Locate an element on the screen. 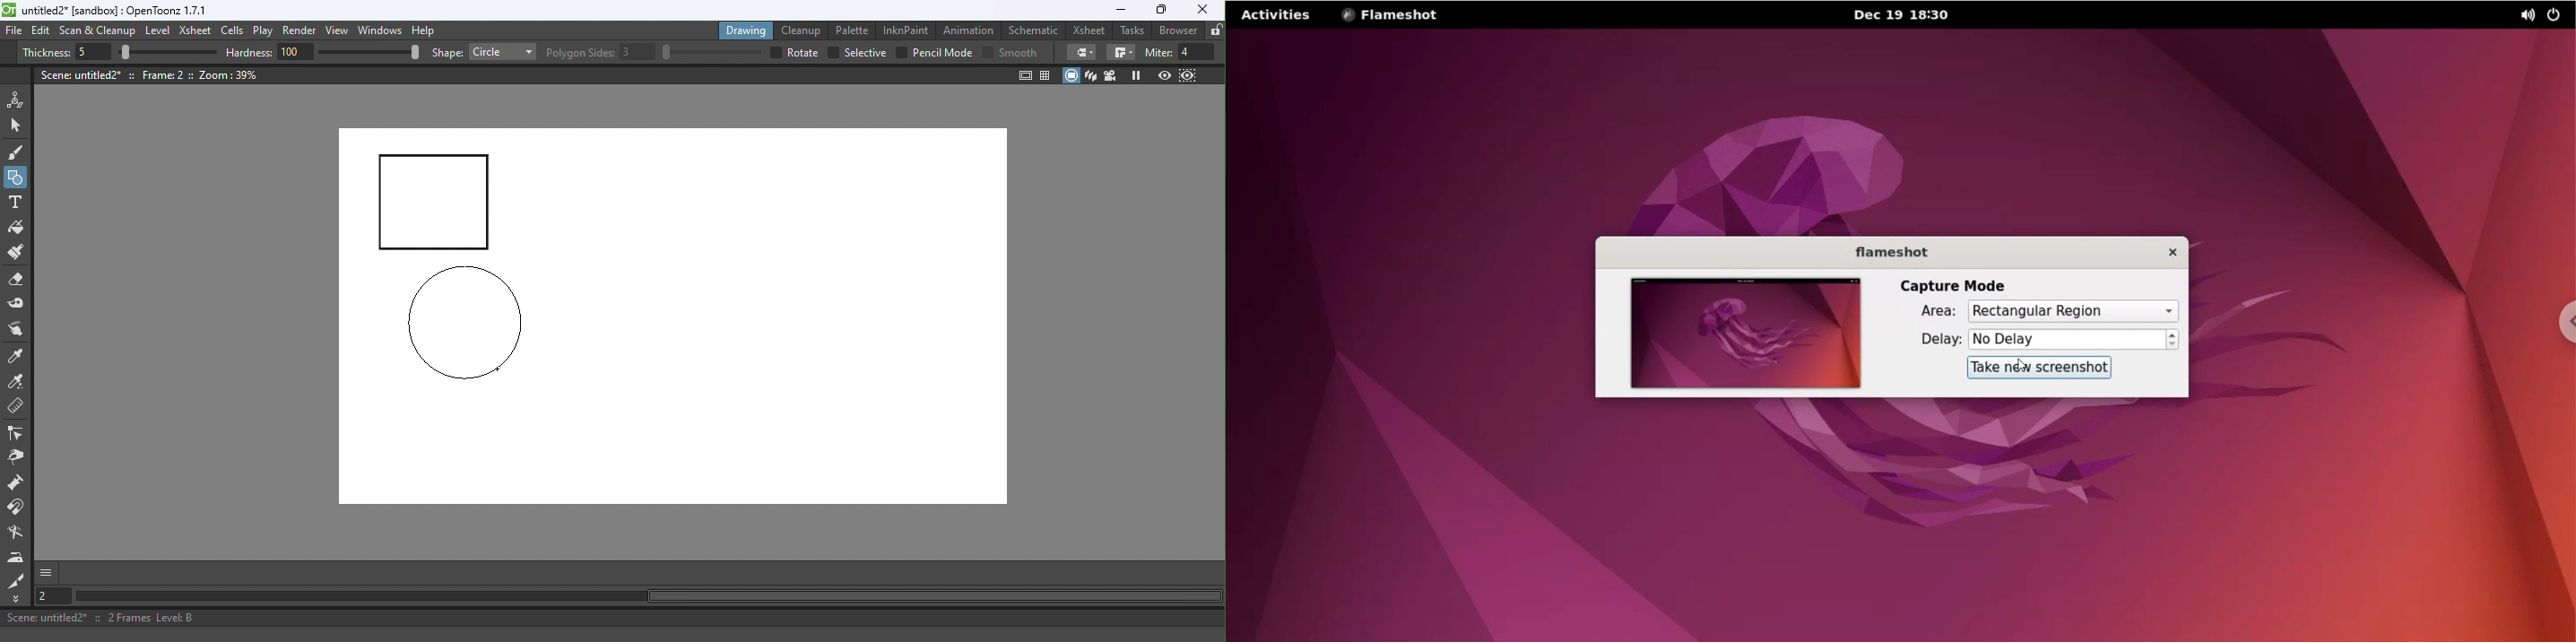  logo is located at coordinates (9, 10).